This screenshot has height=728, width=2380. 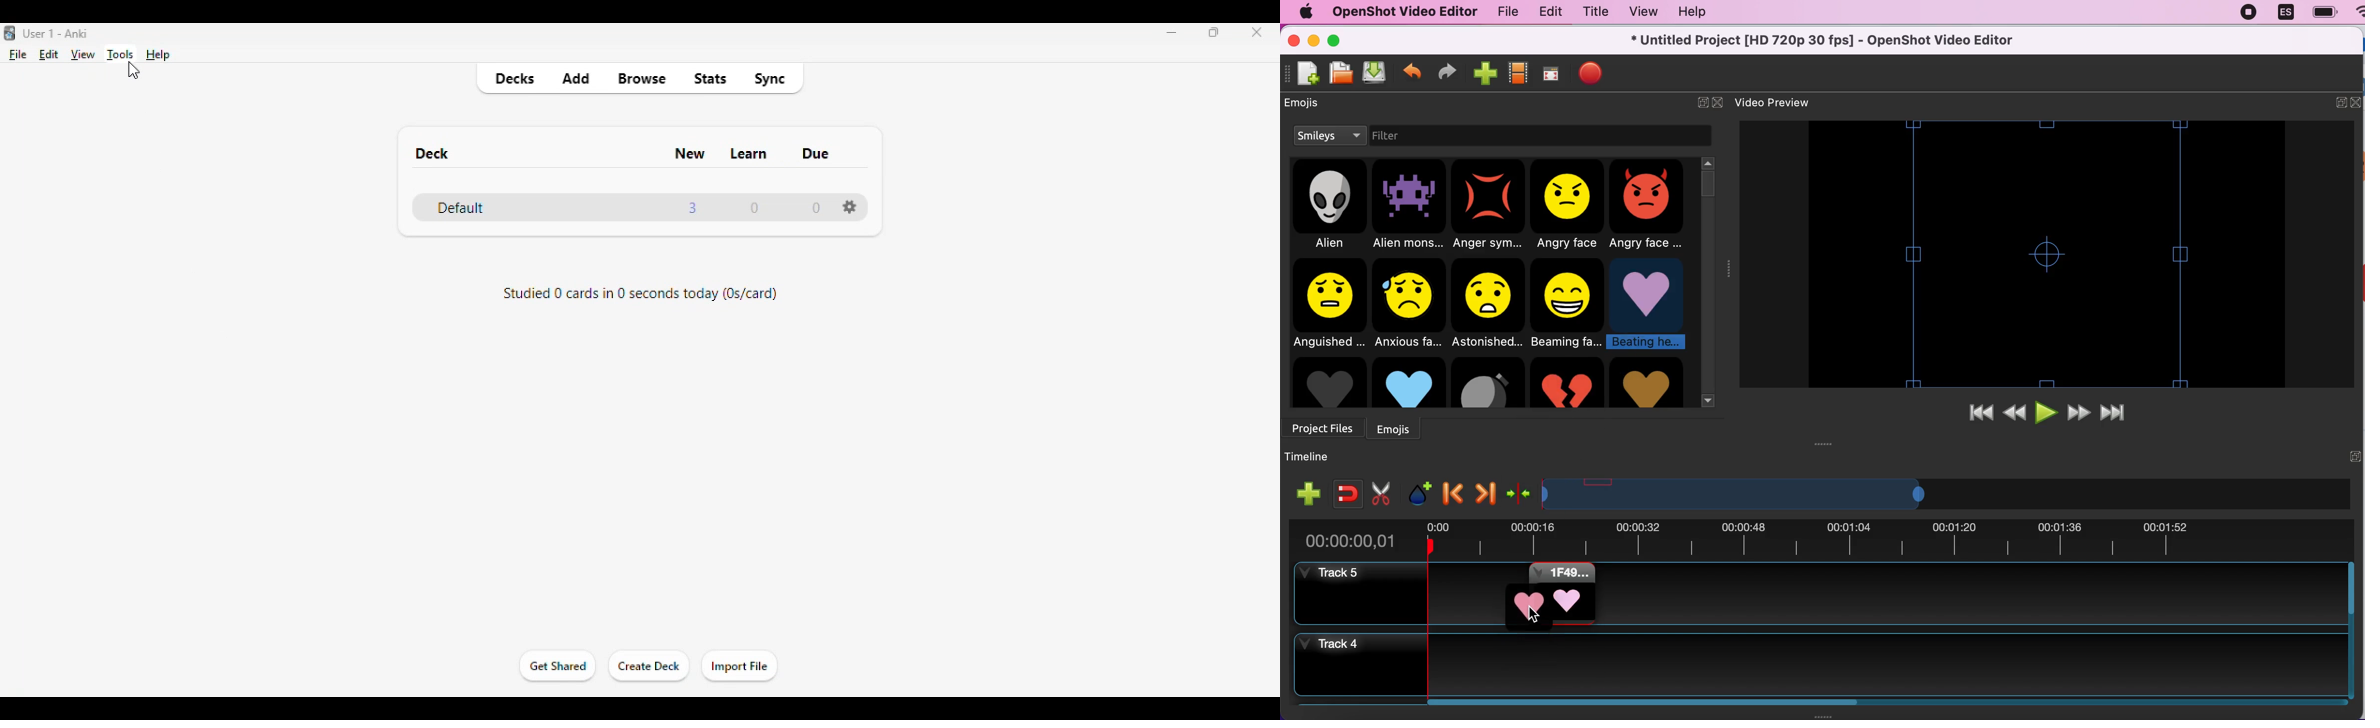 What do you see at coordinates (642, 78) in the screenshot?
I see `browse` at bounding box center [642, 78].